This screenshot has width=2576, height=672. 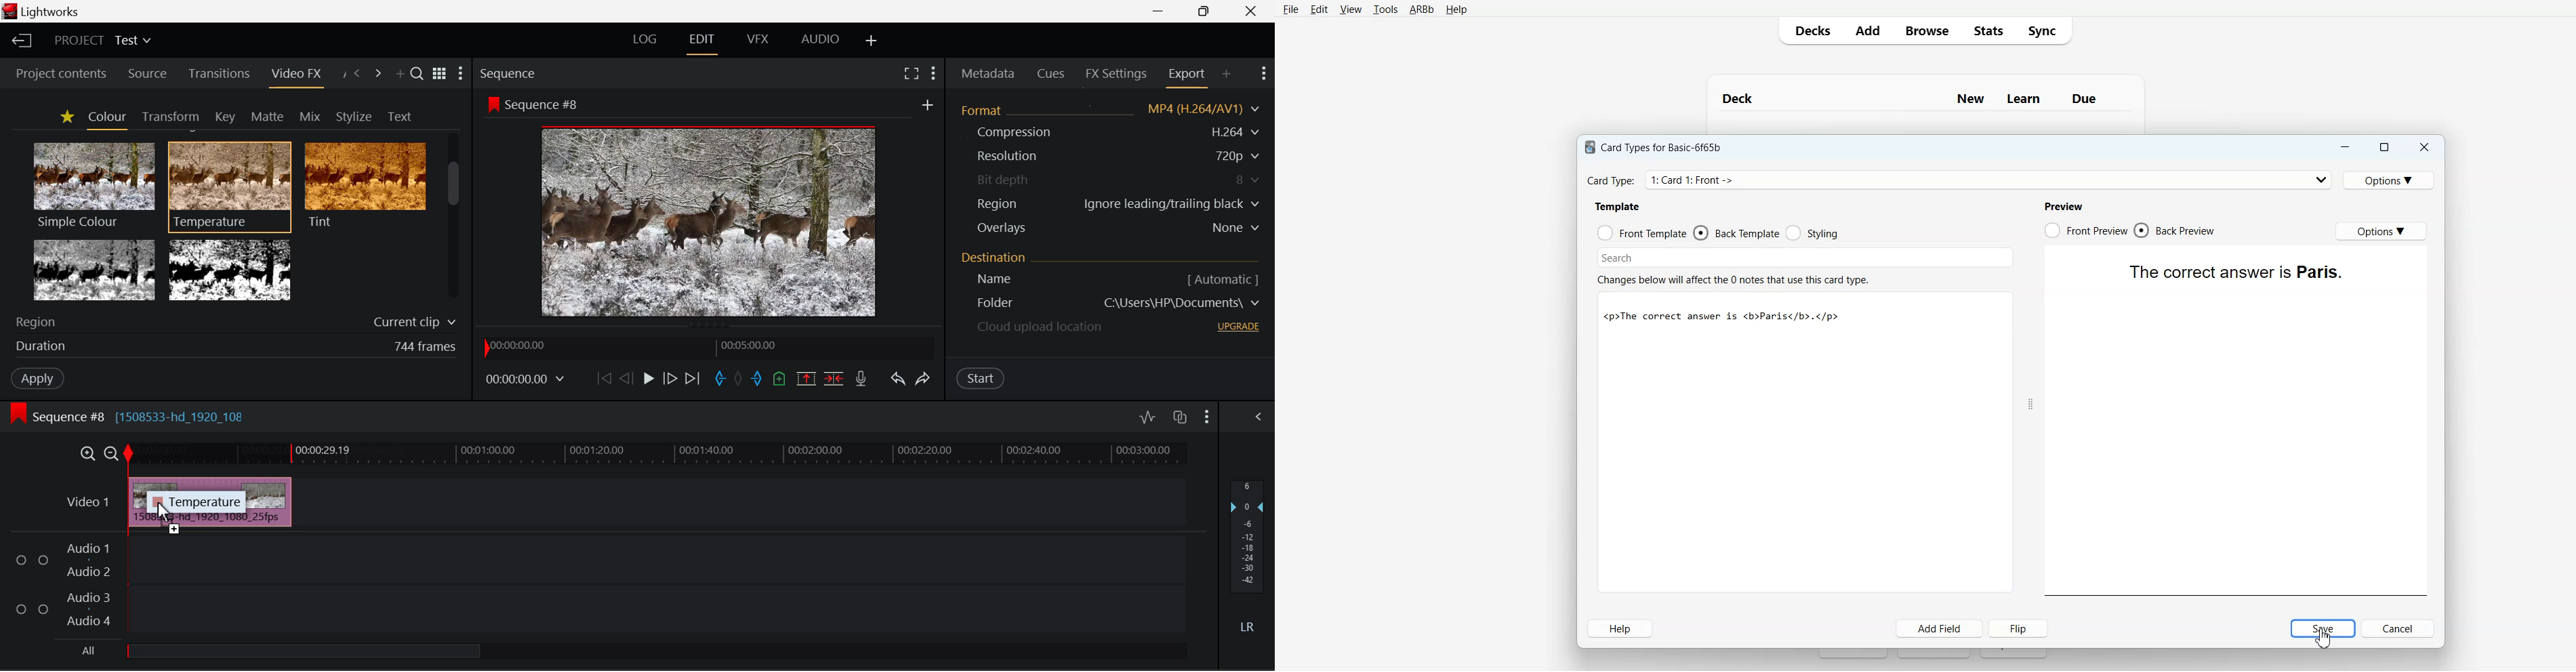 What do you see at coordinates (21, 39) in the screenshot?
I see `Back to Homepage` at bounding box center [21, 39].